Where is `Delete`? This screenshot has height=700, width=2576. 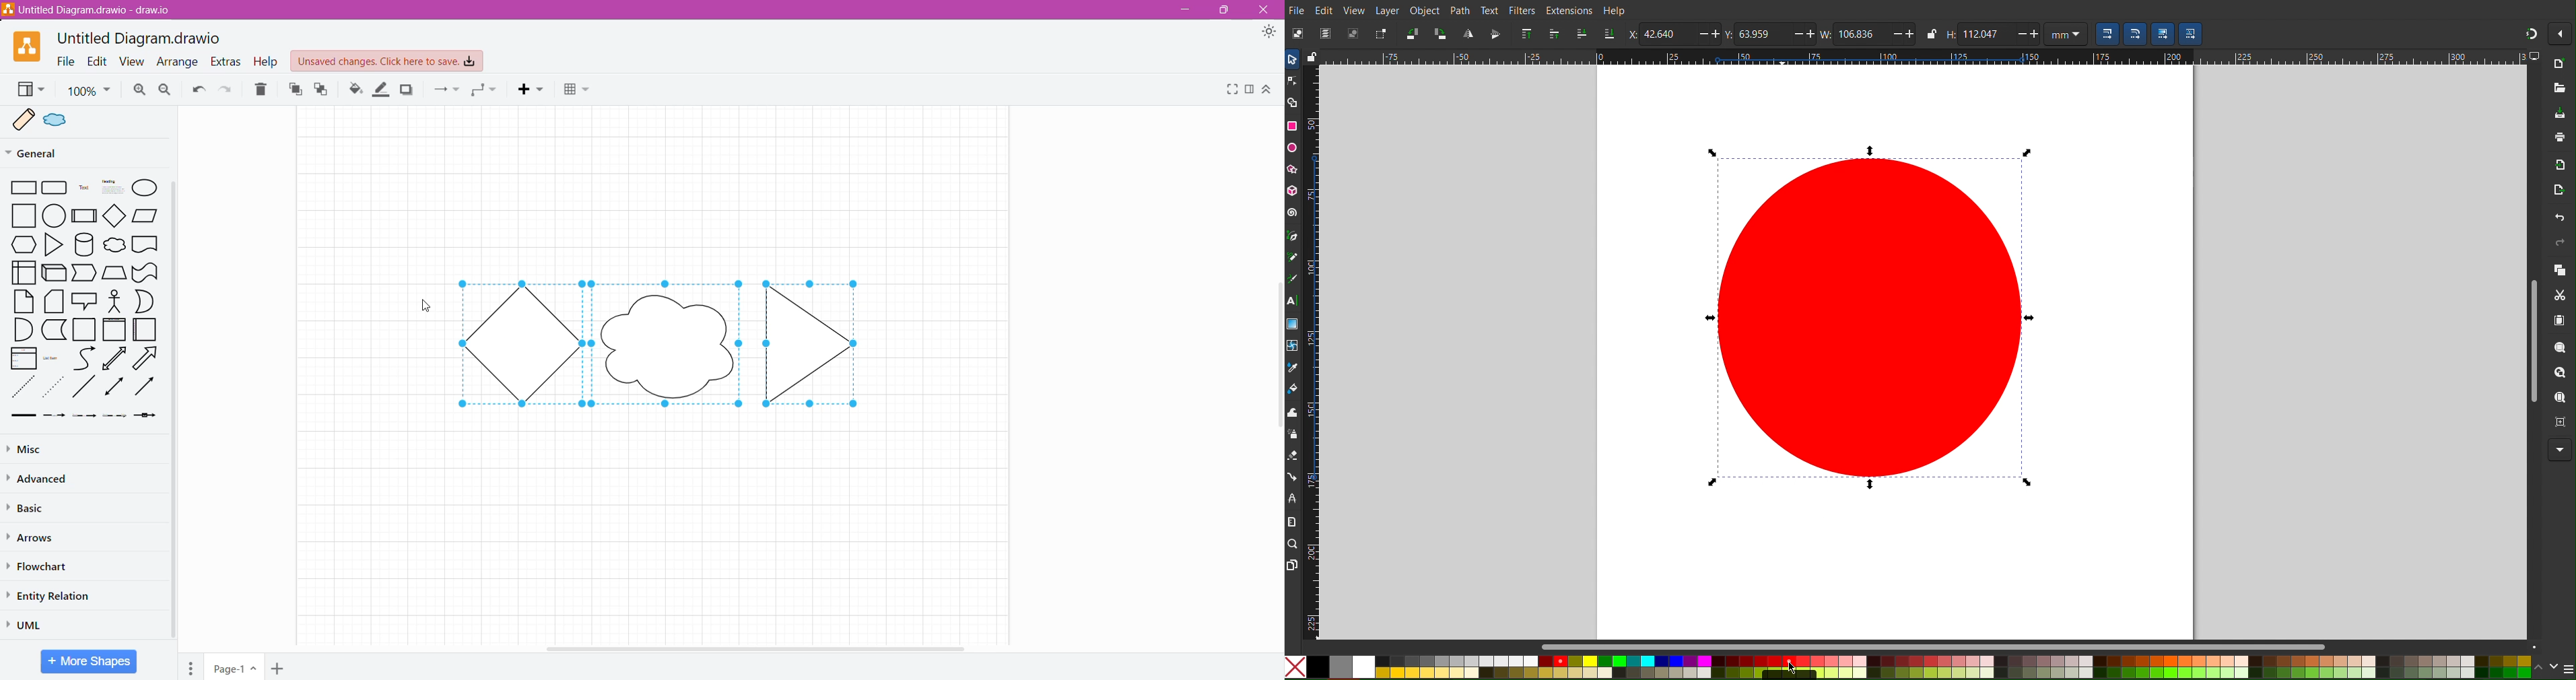
Delete is located at coordinates (263, 90).